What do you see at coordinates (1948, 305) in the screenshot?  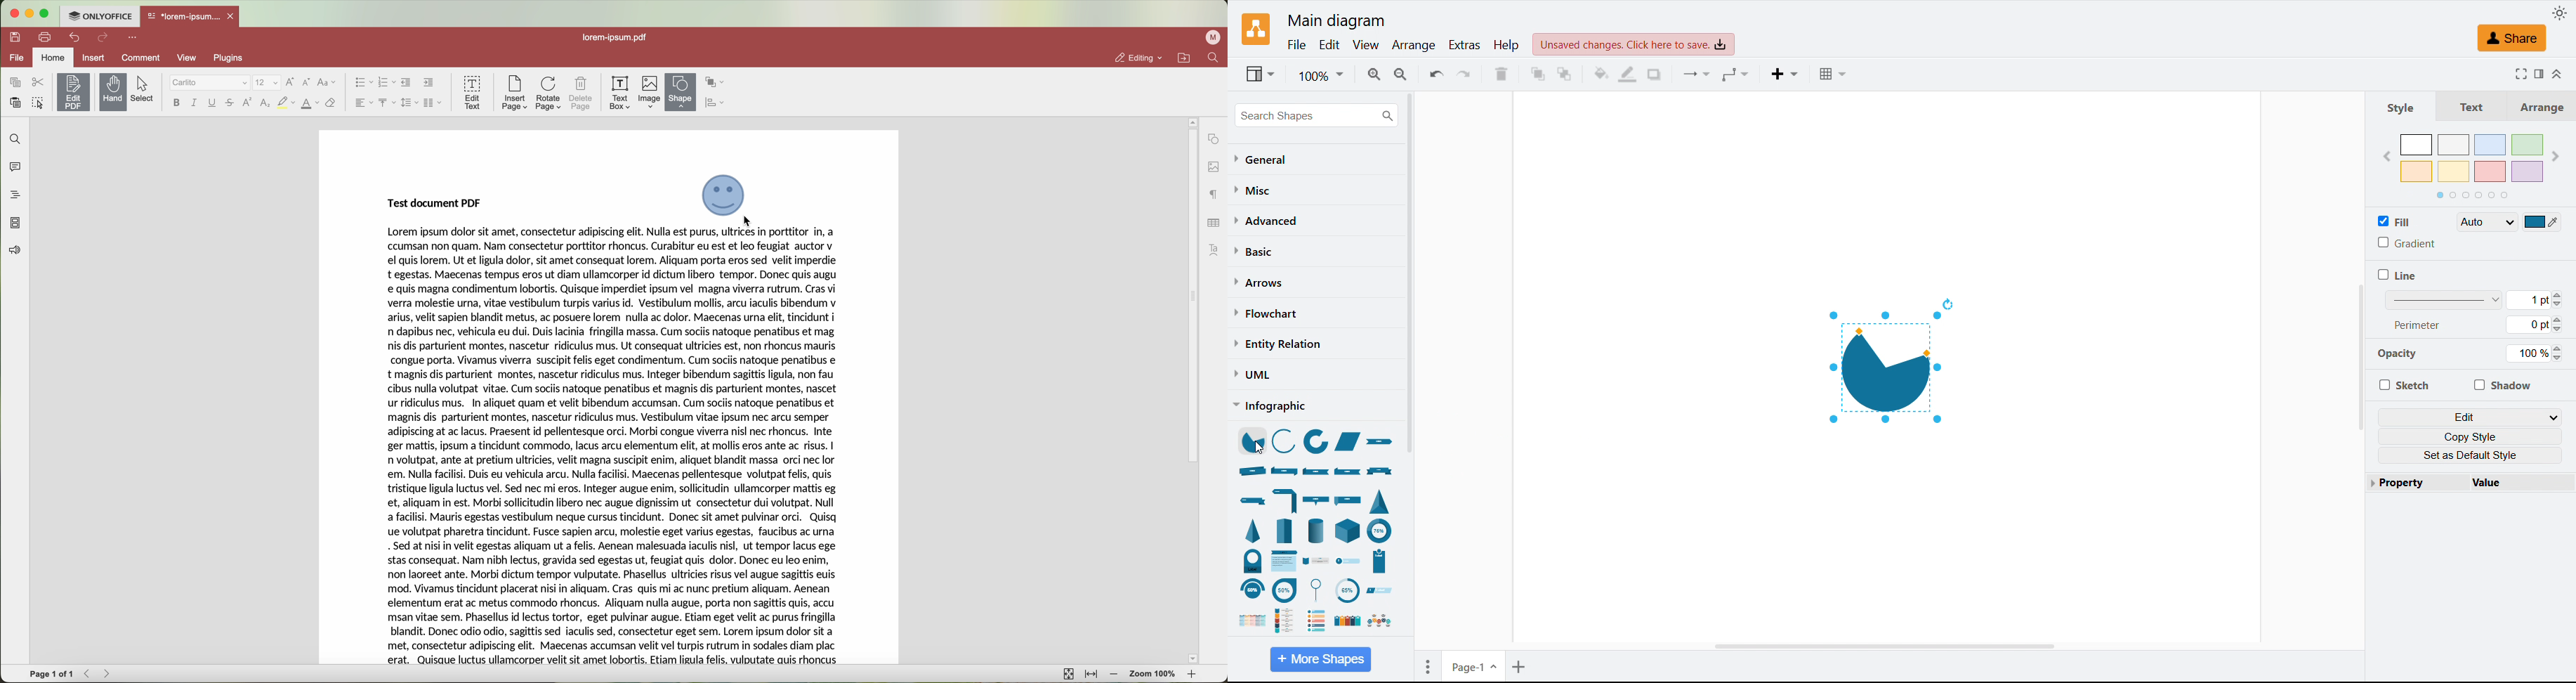 I see `Rotate shape ` at bounding box center [1948, 305].